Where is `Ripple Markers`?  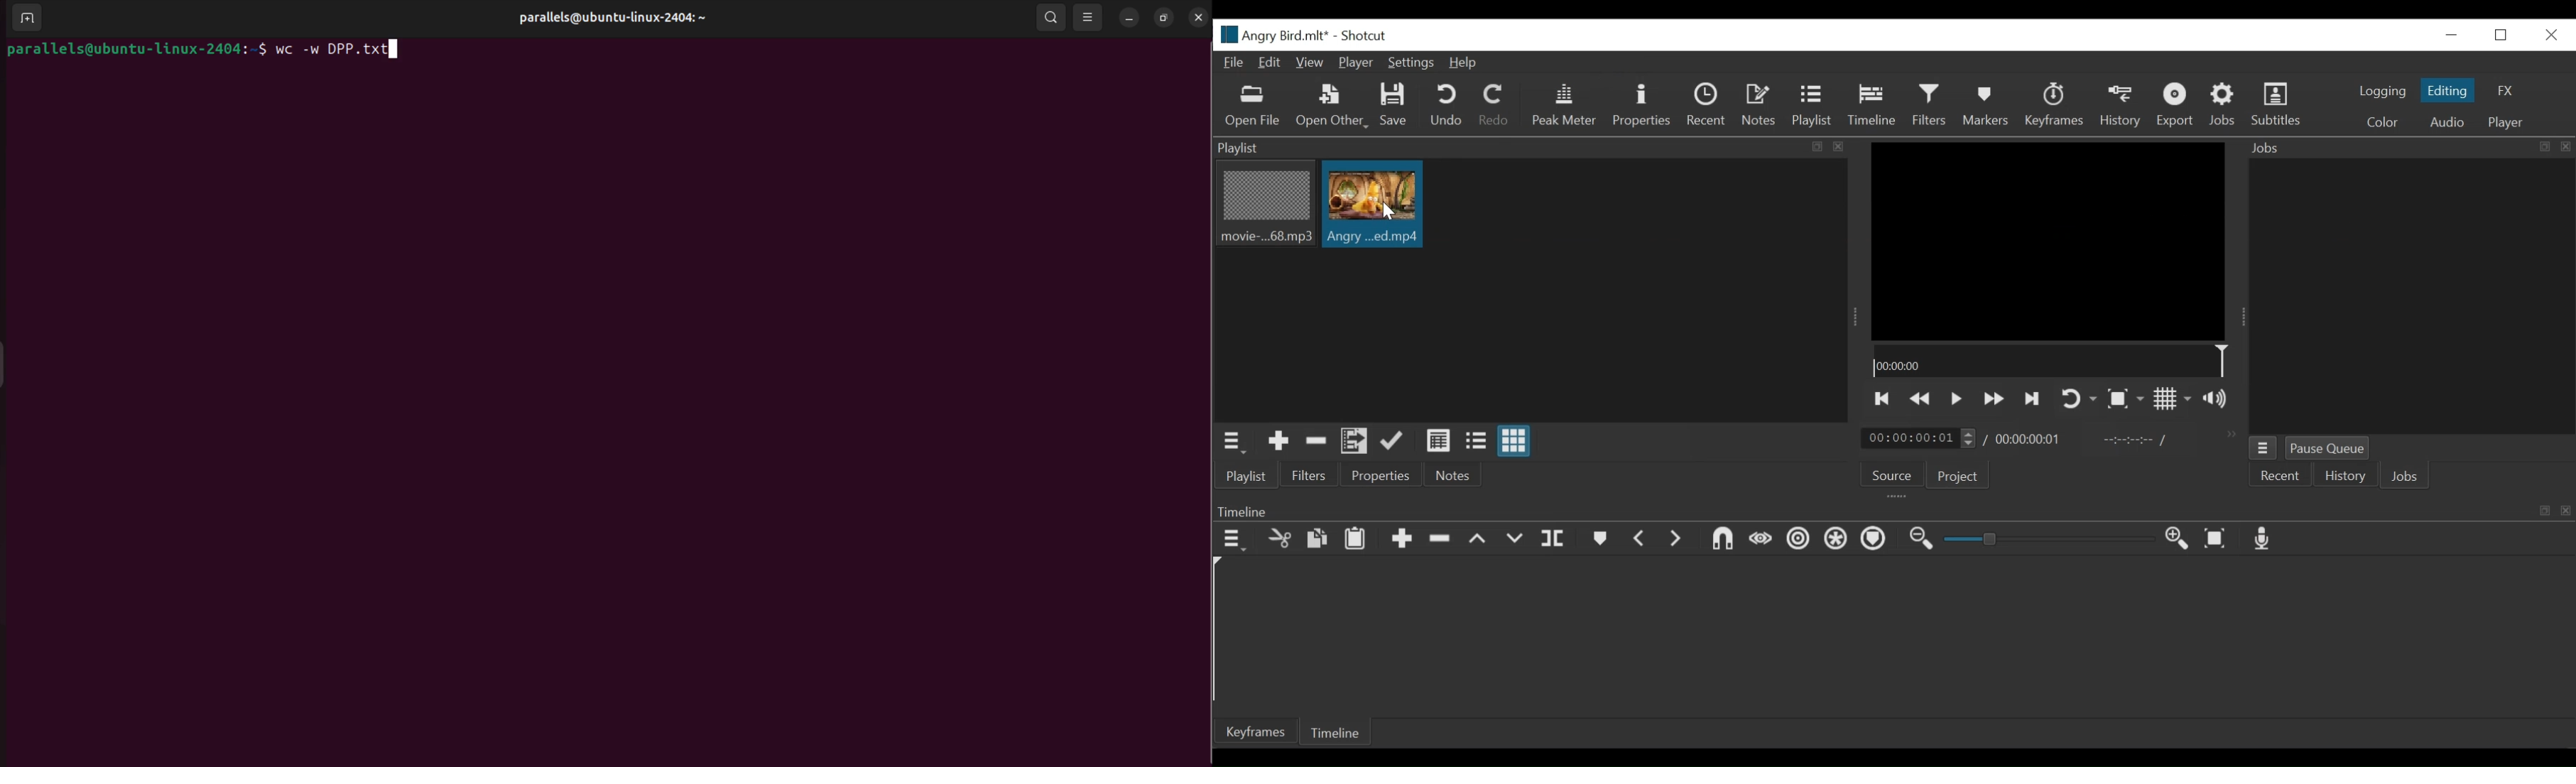
Ripple Markers is located at coordinates (1875, 540).